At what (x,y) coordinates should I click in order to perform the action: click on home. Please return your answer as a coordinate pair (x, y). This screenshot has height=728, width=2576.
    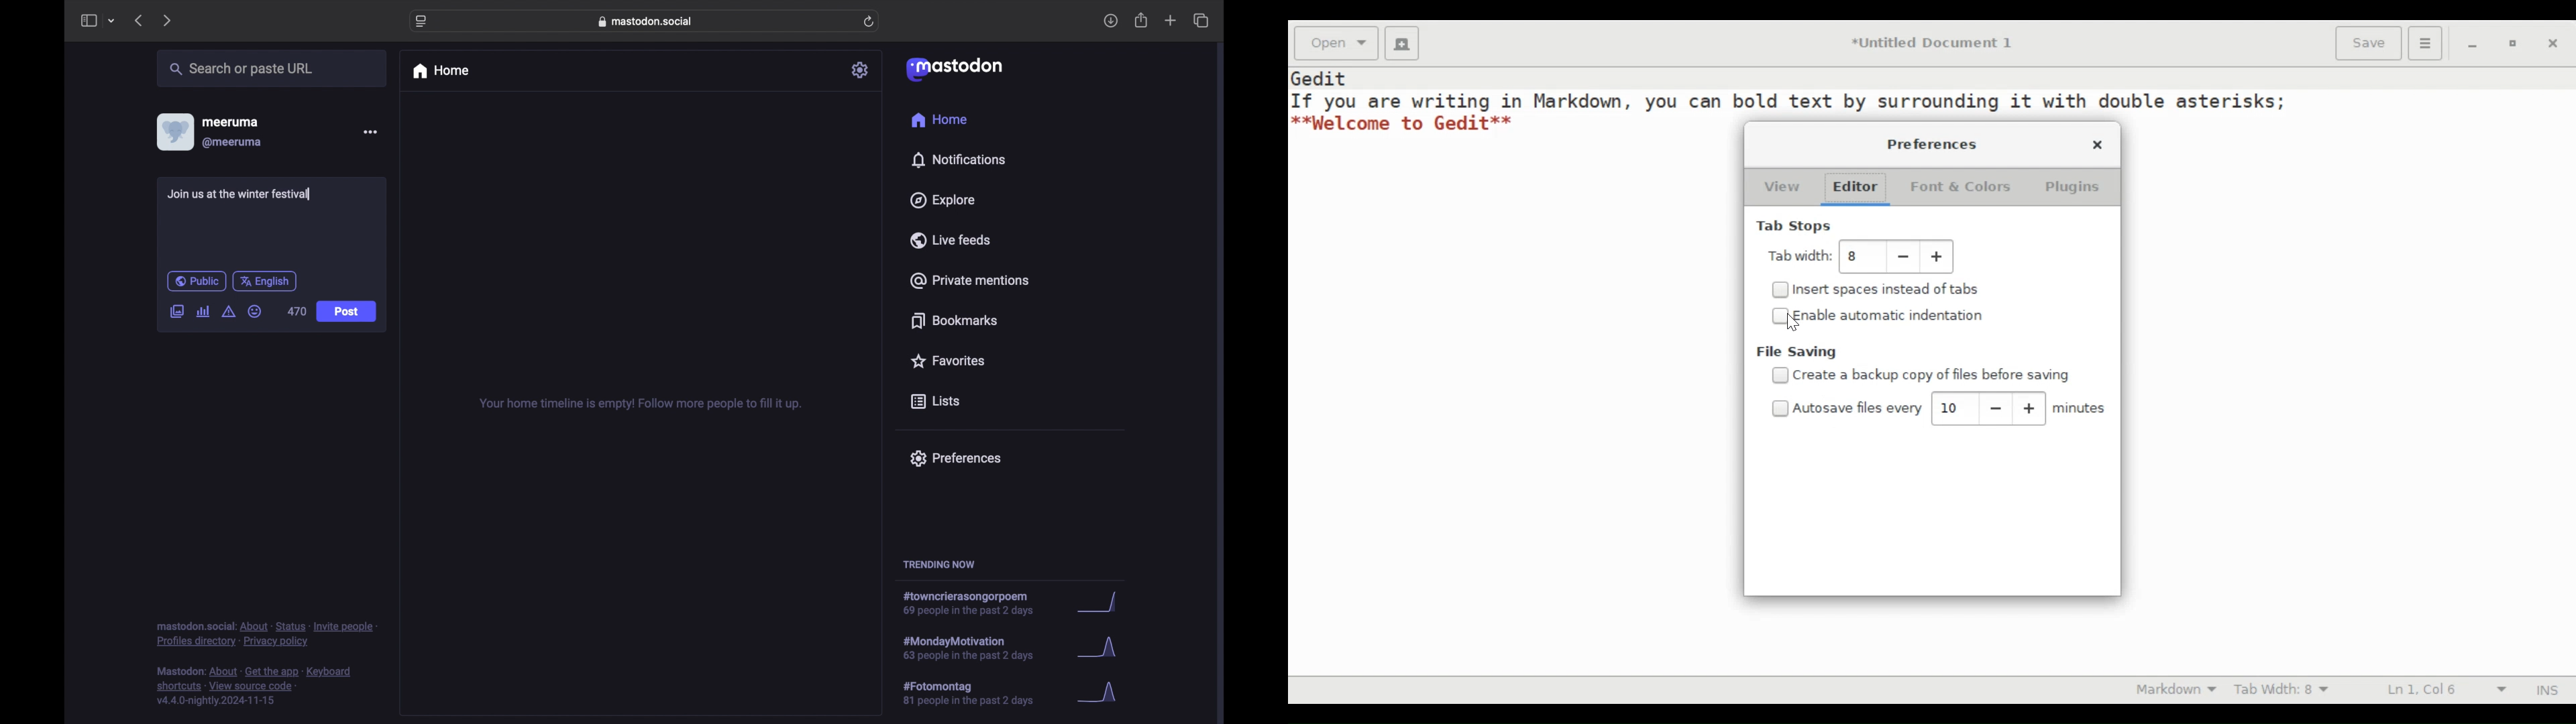
    Looking at the image, I should click on (440, 71).